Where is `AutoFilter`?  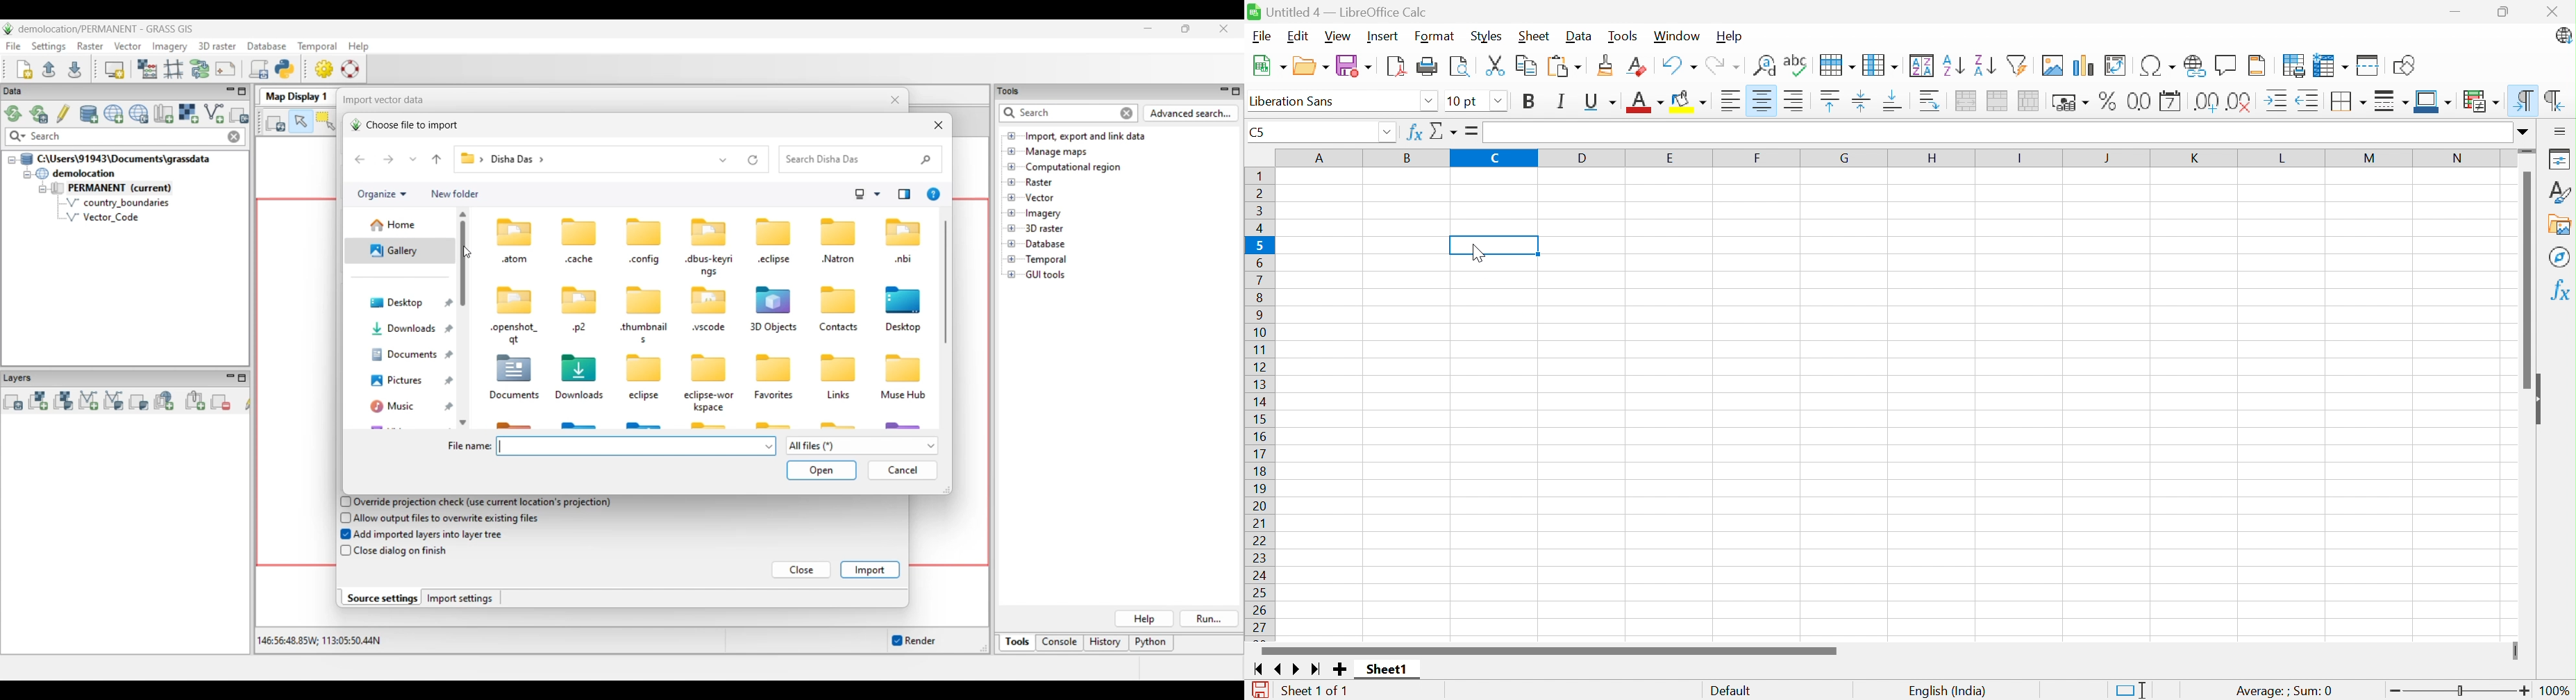
AutoFilter is located at coordinates (2018, 65).